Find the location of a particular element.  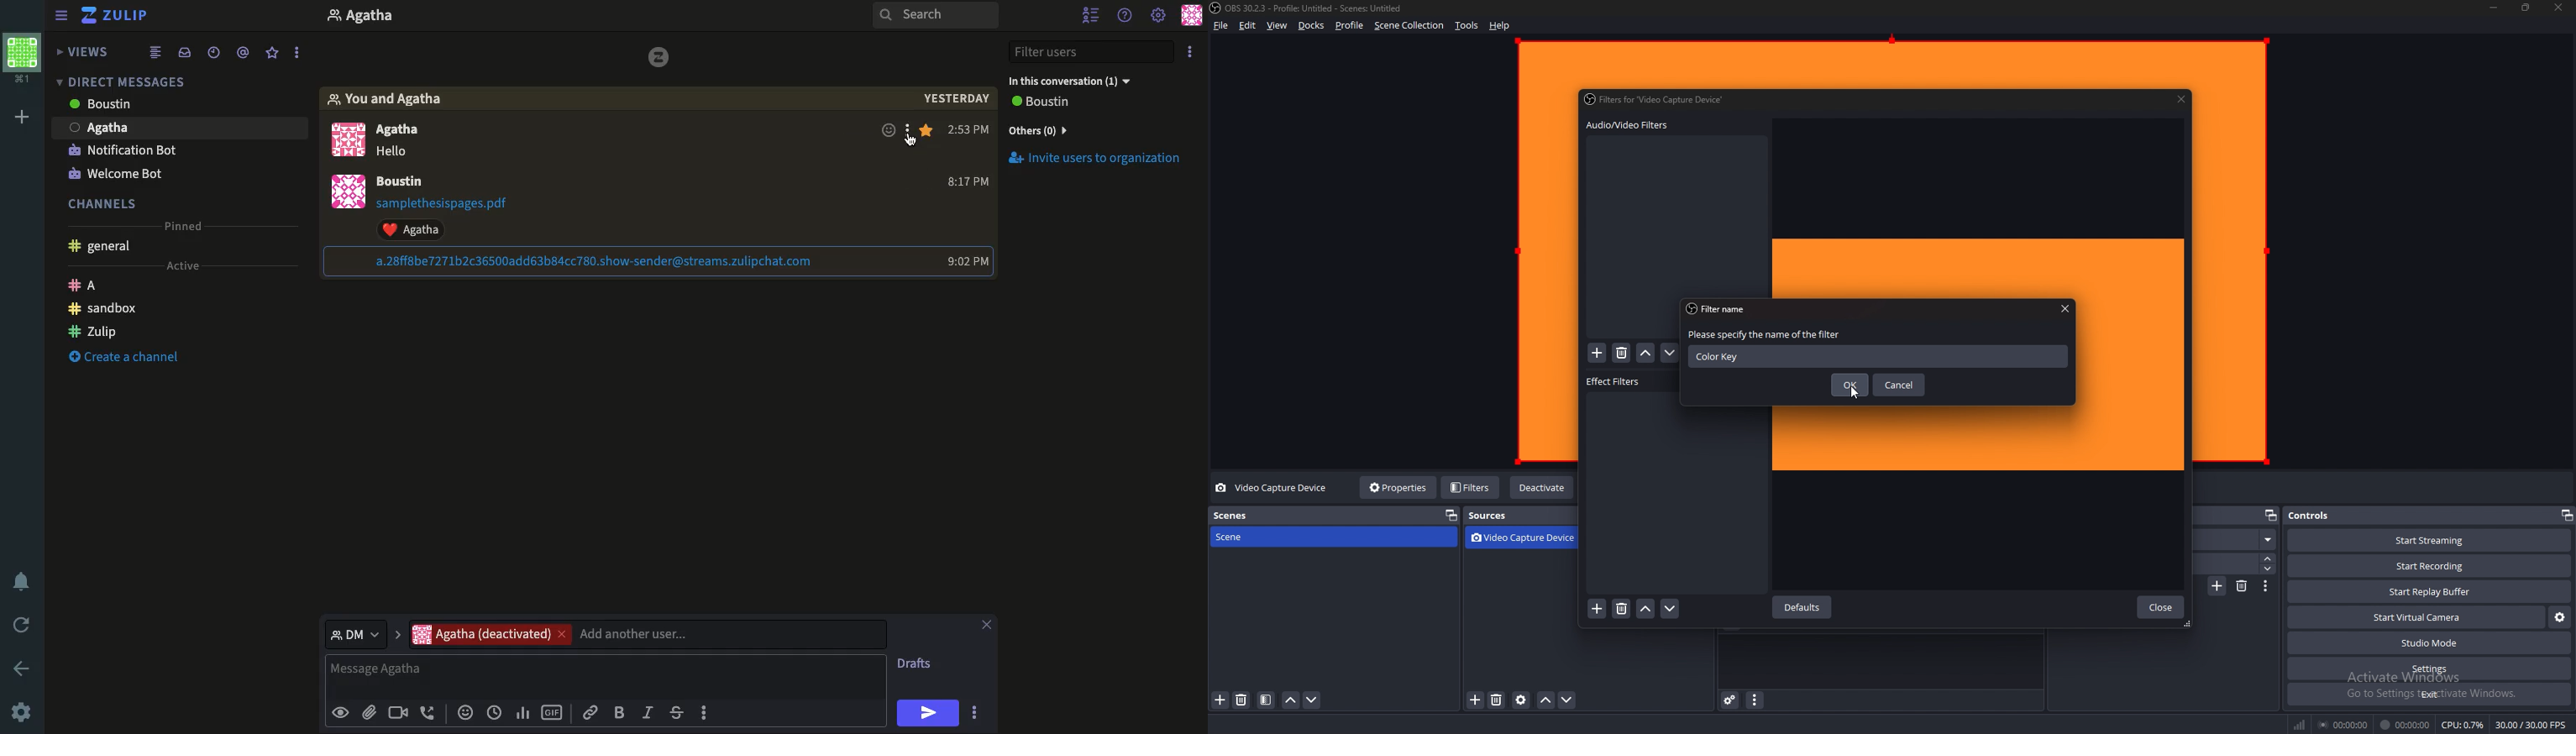

Add is located at coordinates (22, 119).